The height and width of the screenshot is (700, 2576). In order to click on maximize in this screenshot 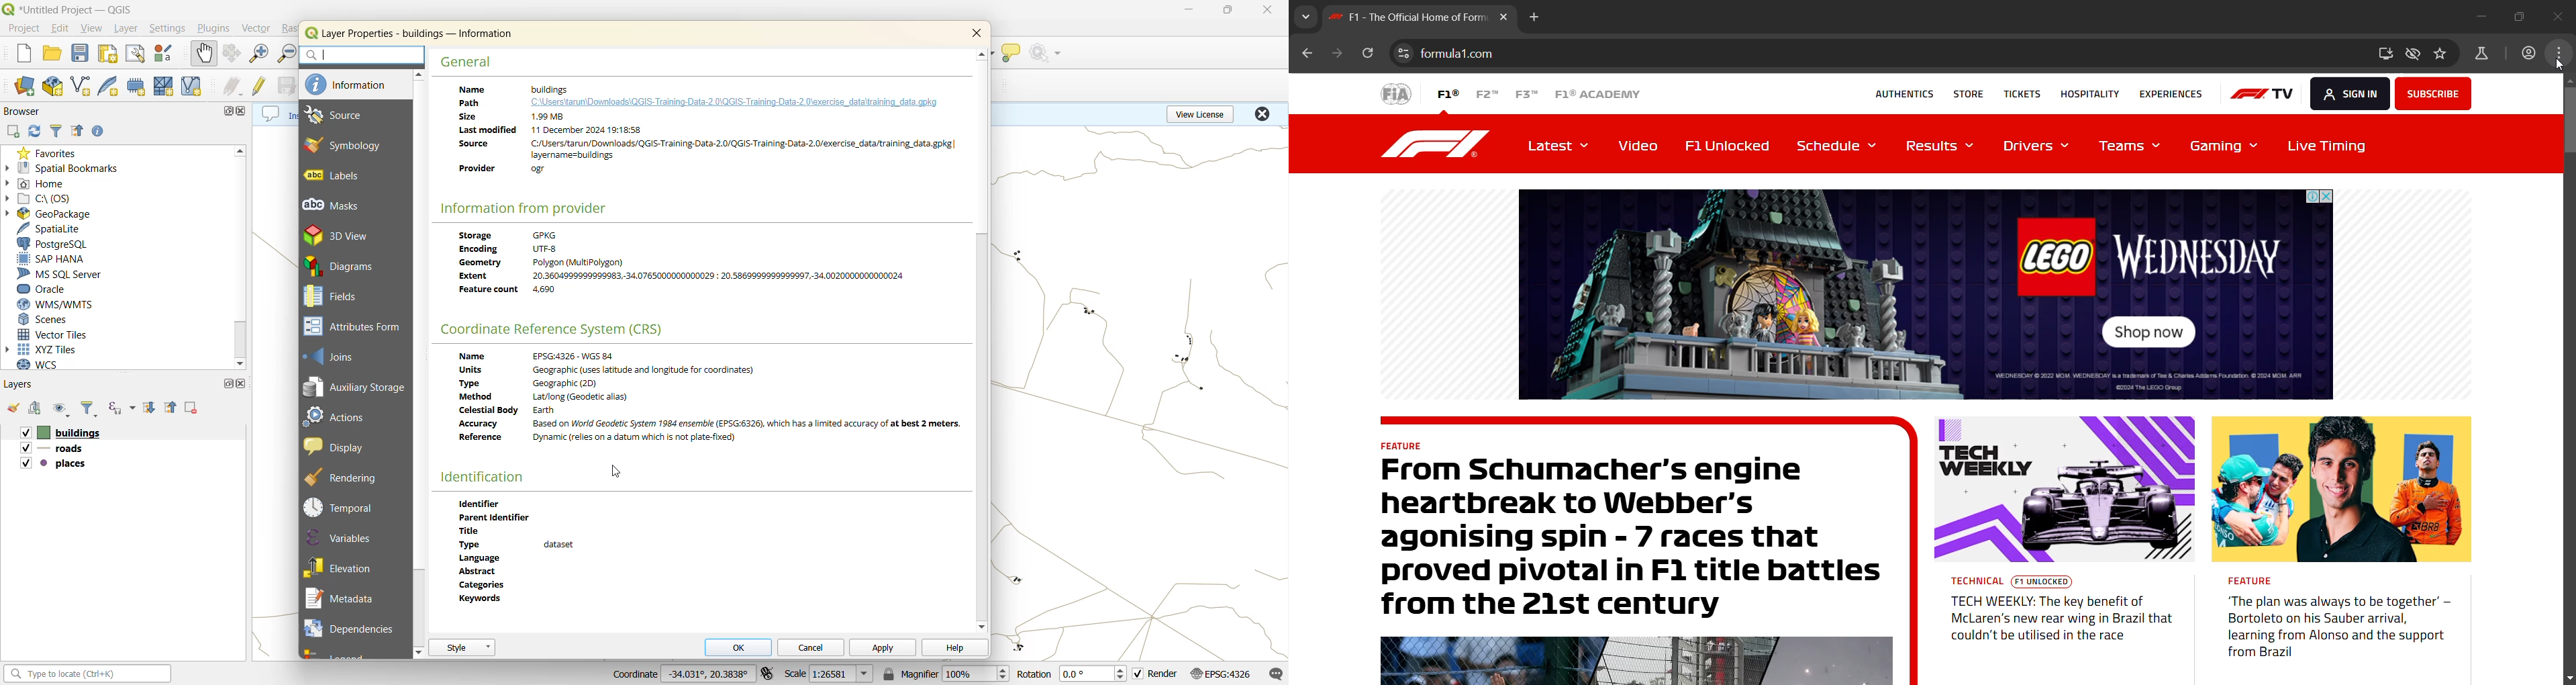, I will do `click(2520, 15)`.